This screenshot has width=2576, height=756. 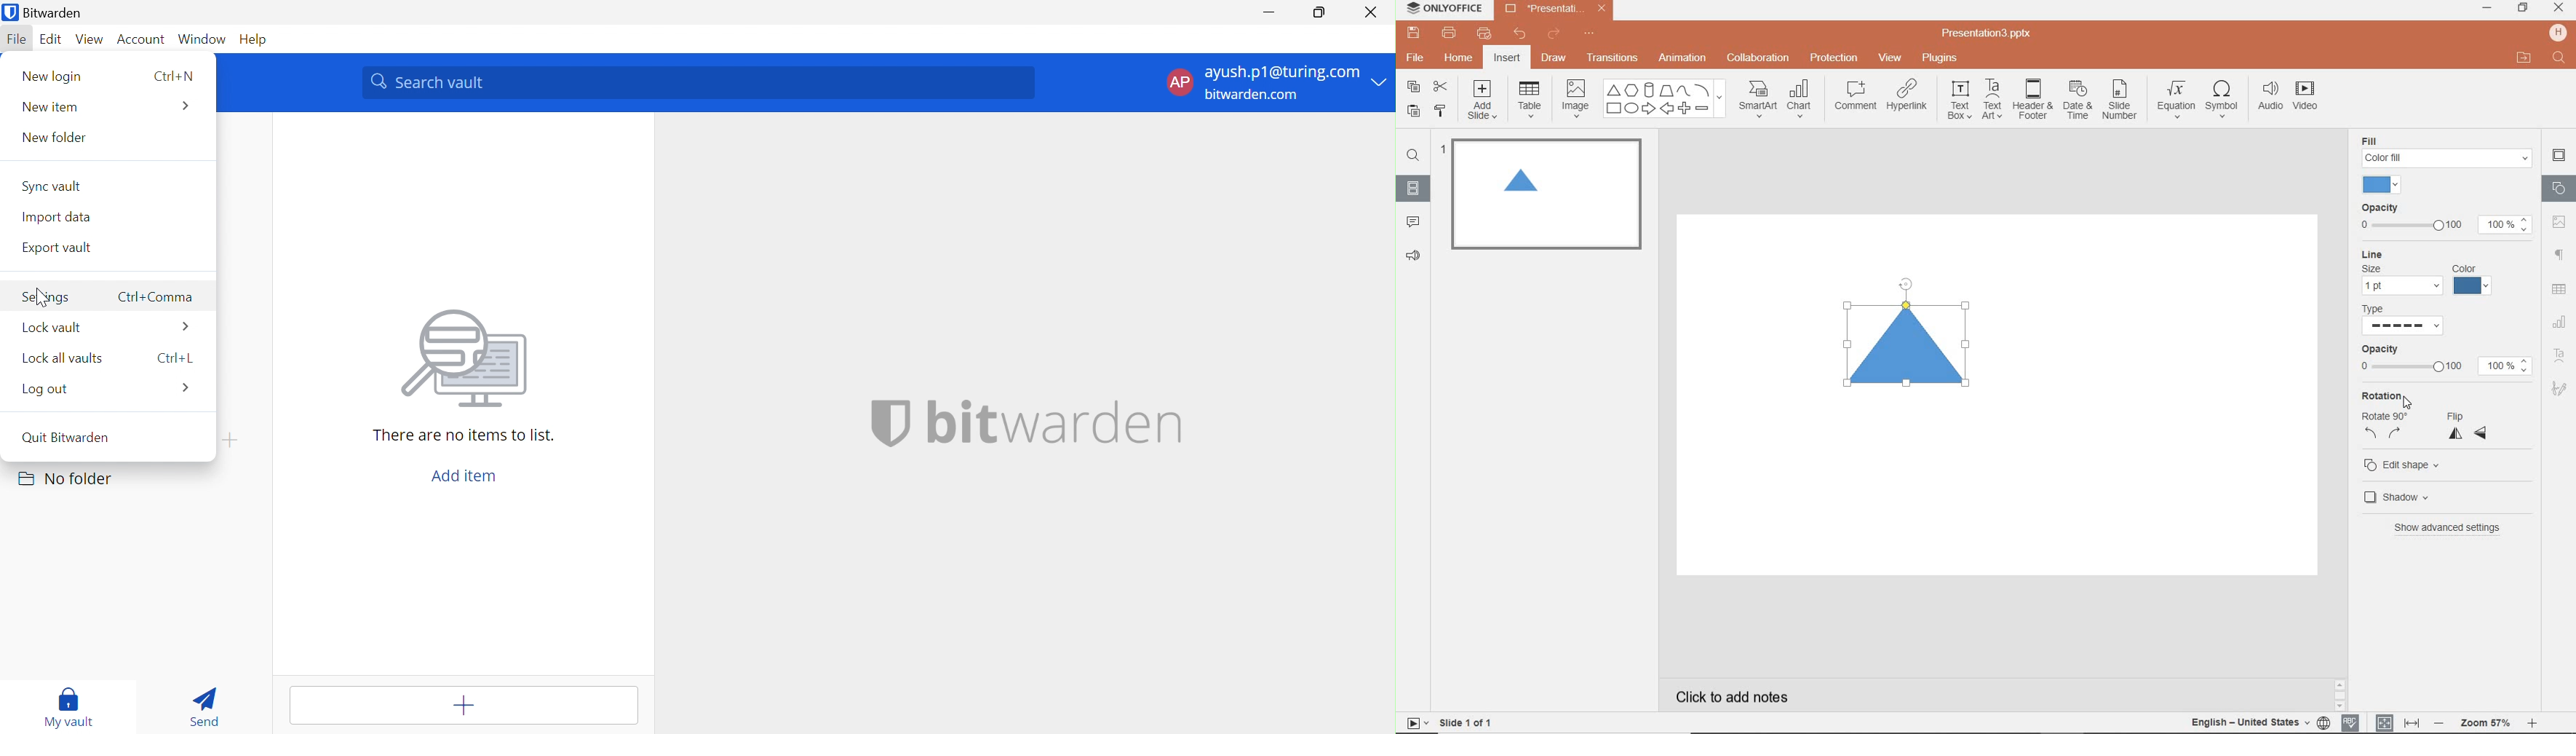 I want to click on Add item, so click(x=458, y=706).